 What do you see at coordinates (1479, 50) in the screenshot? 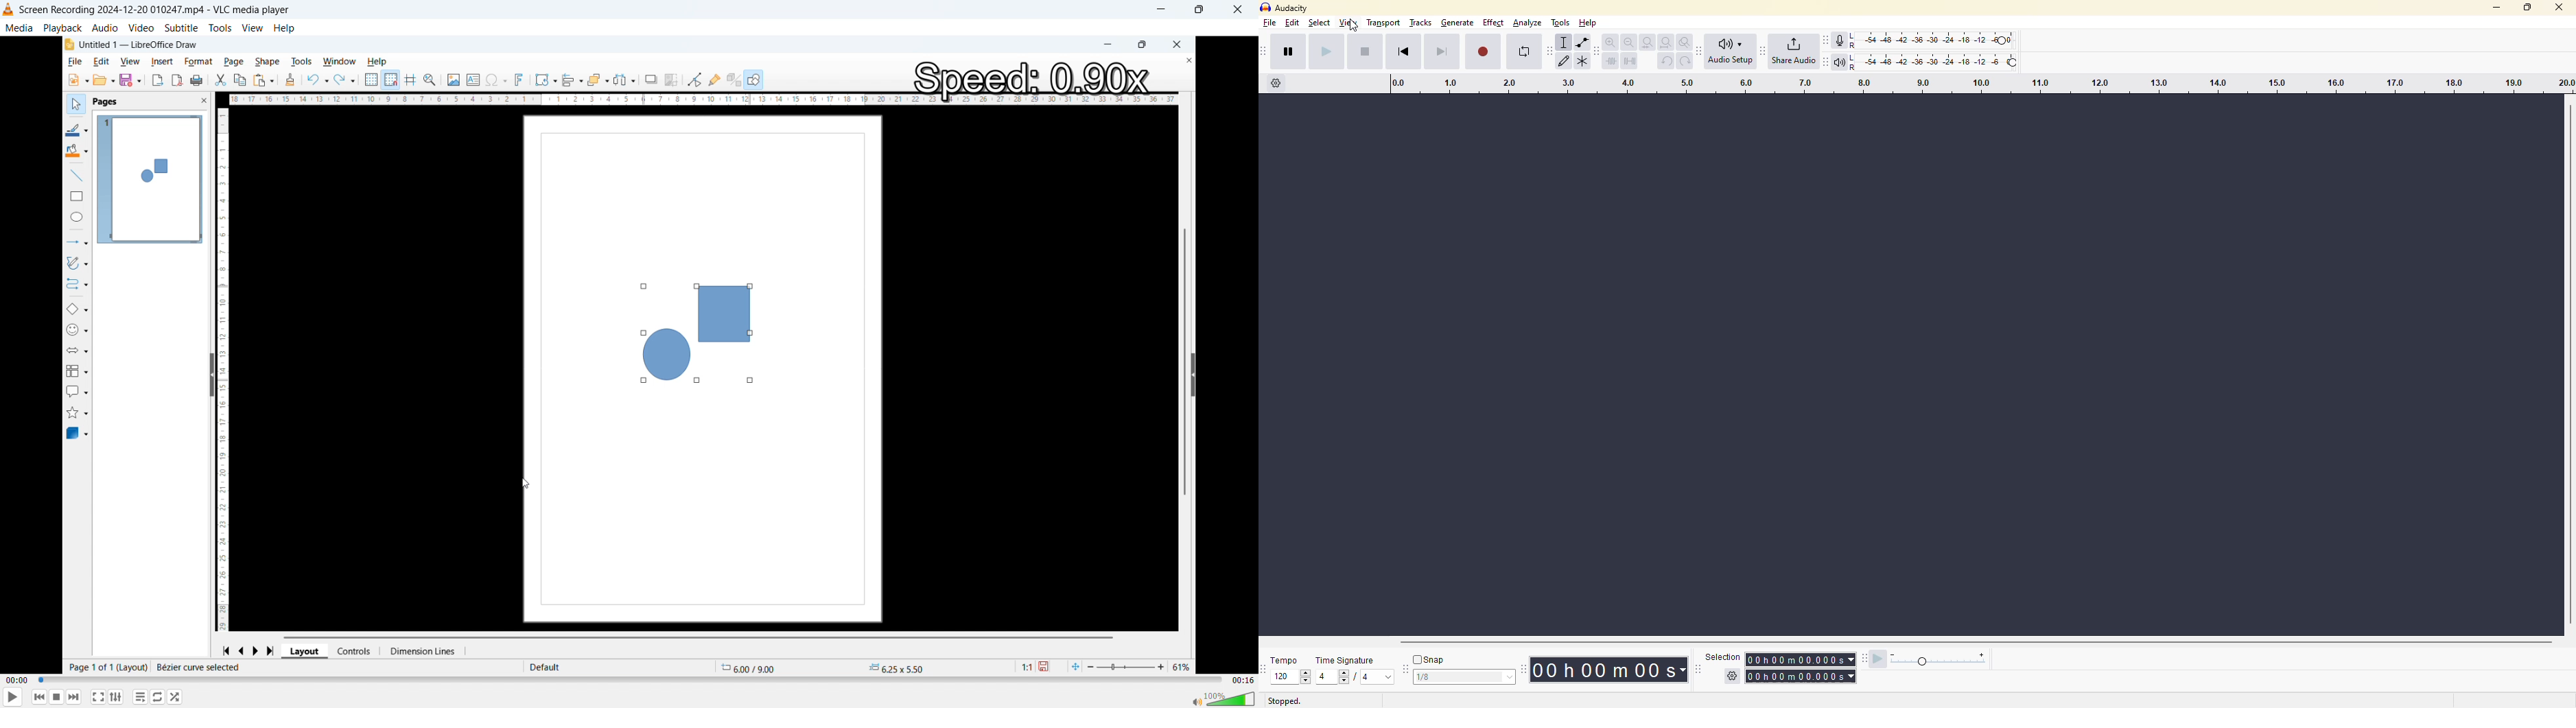
I see `record` at bounding box center [1479, 50].